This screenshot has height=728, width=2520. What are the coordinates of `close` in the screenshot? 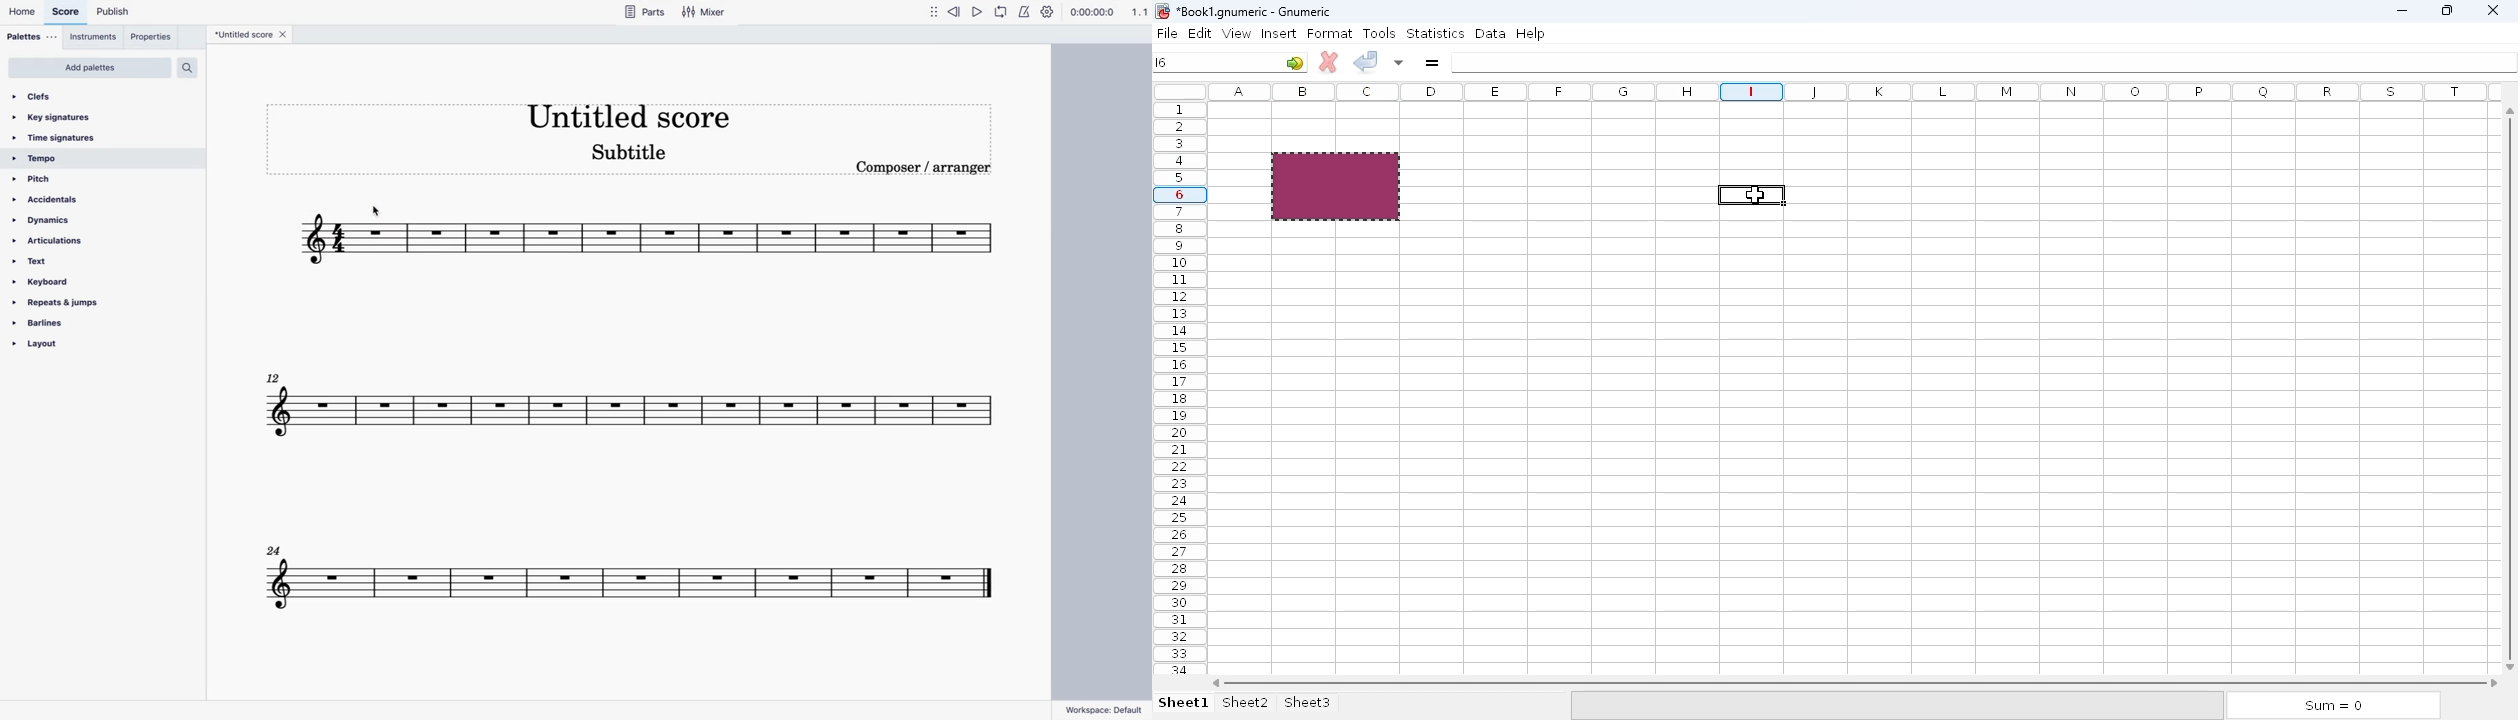 It's located at (287, 36).